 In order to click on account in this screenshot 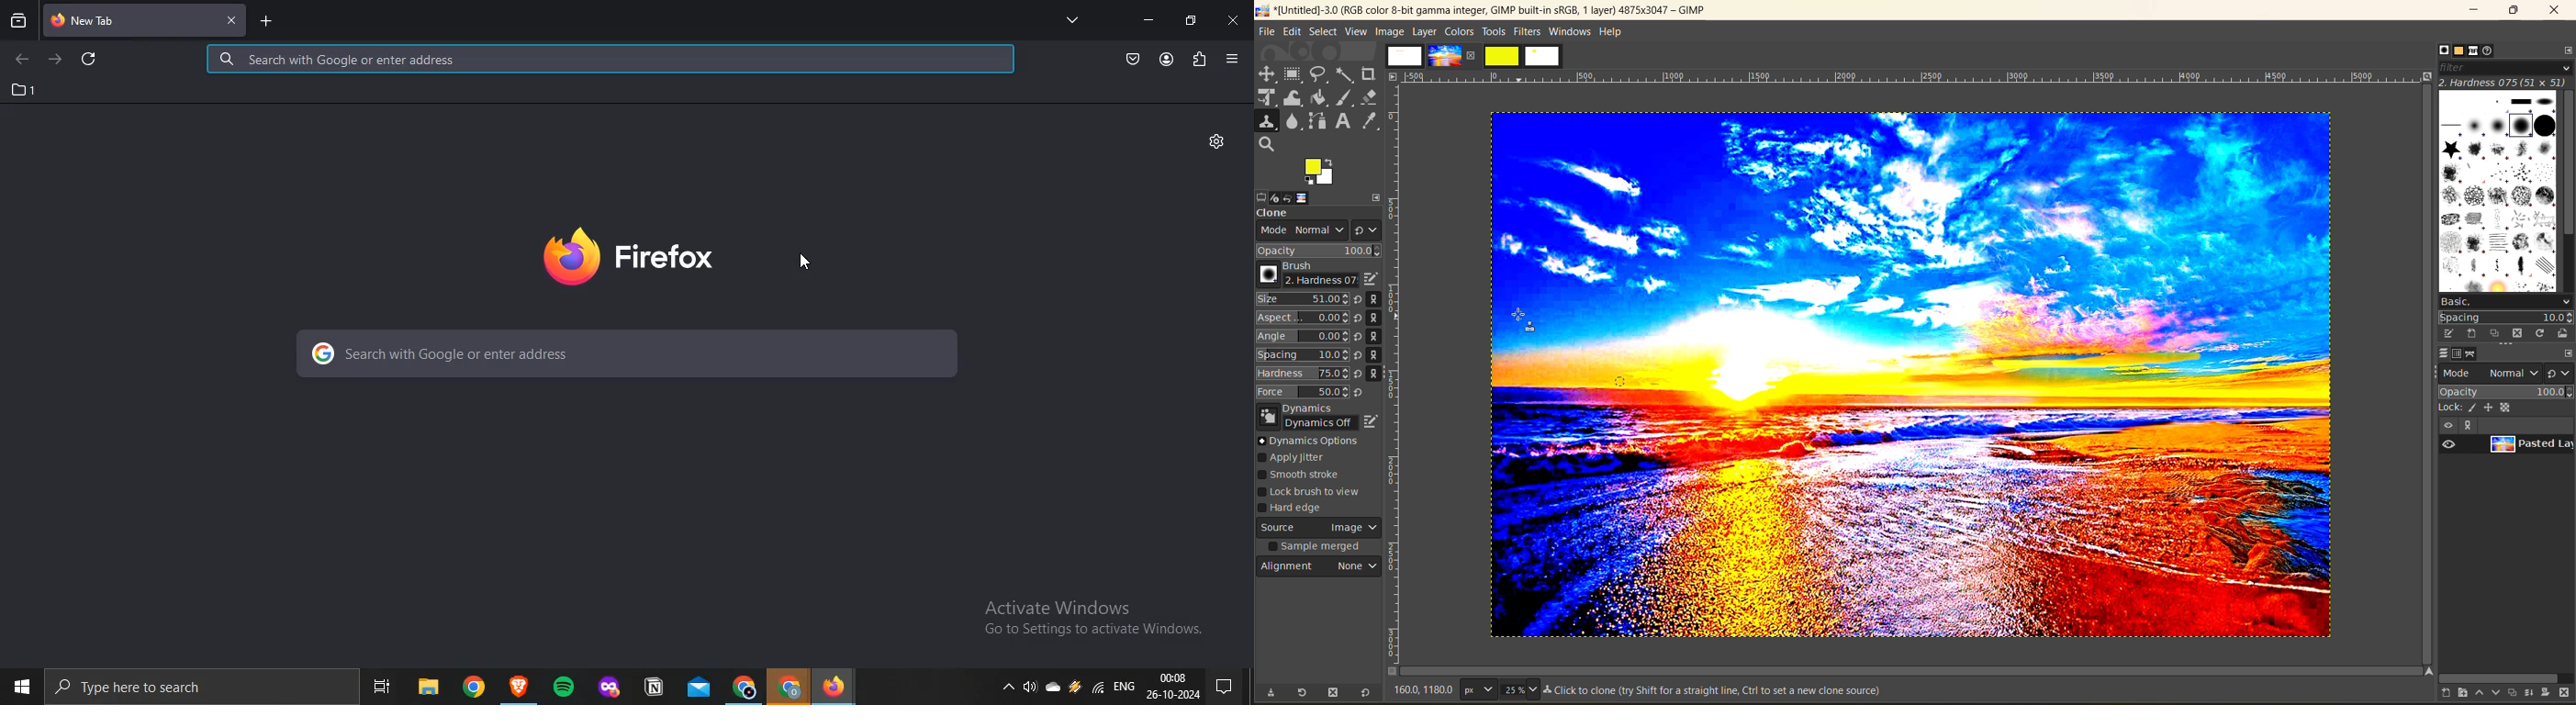, I will do `click(1167, 60)`.